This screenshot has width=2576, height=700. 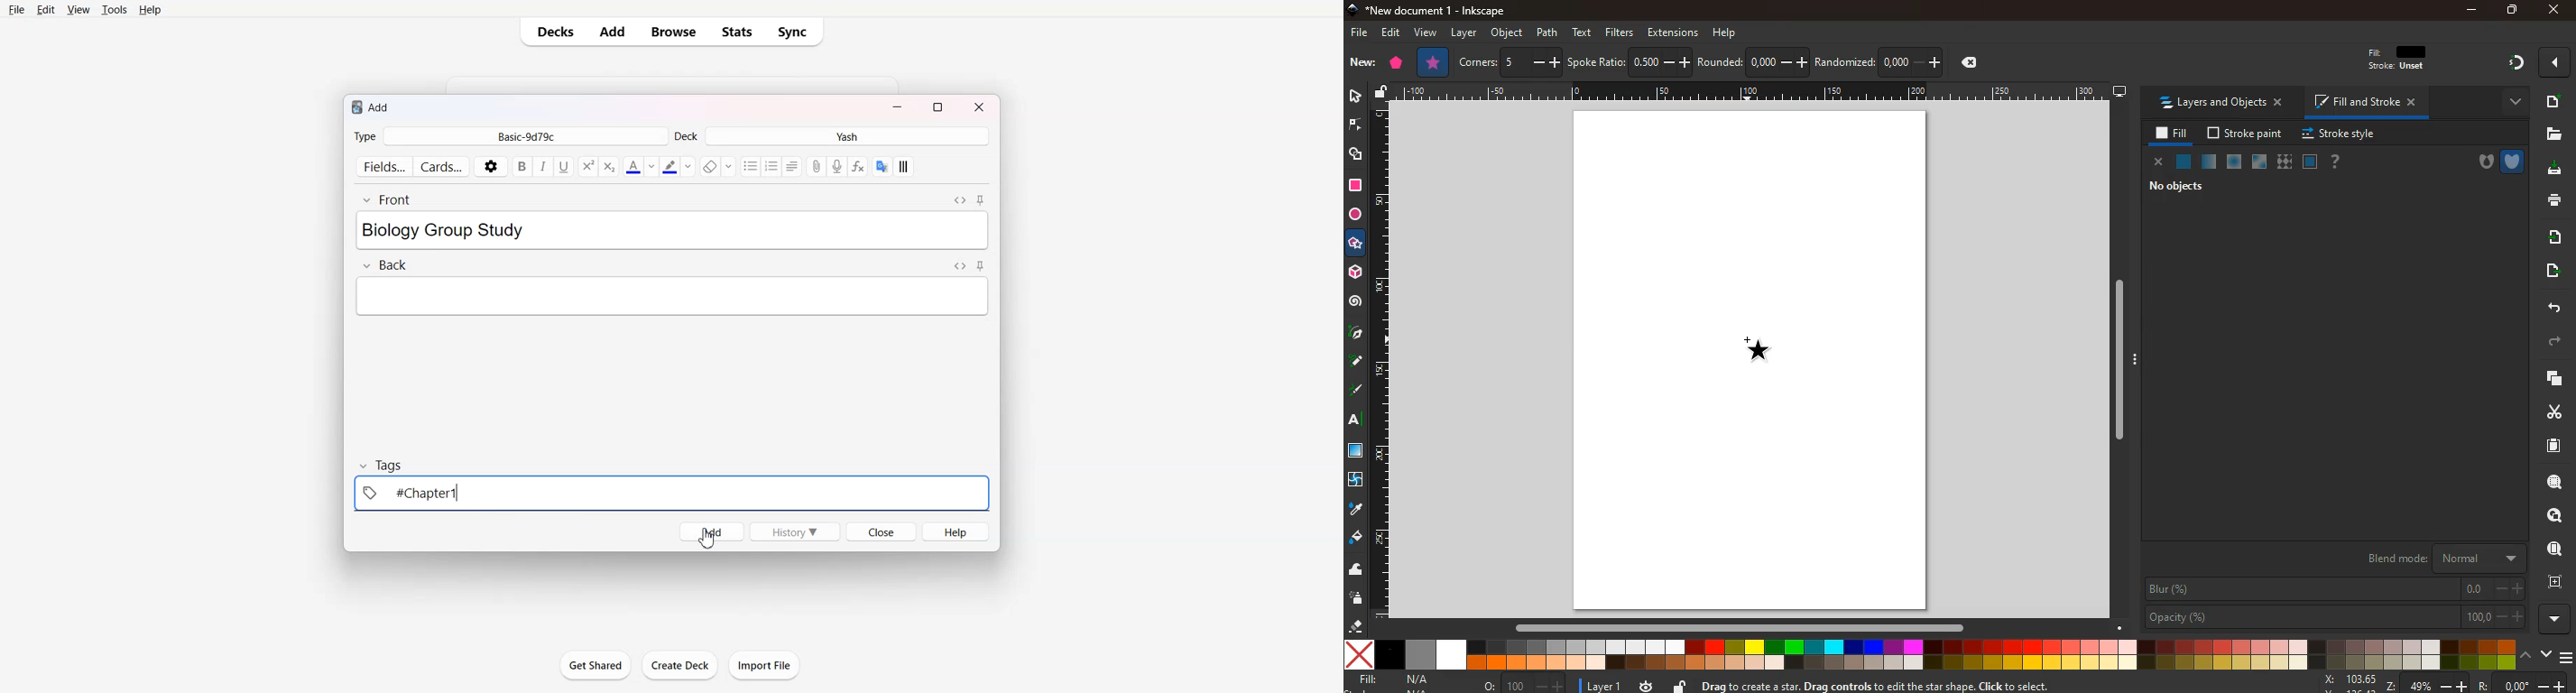 I want to click on Edit, so click(x=48, y=10).